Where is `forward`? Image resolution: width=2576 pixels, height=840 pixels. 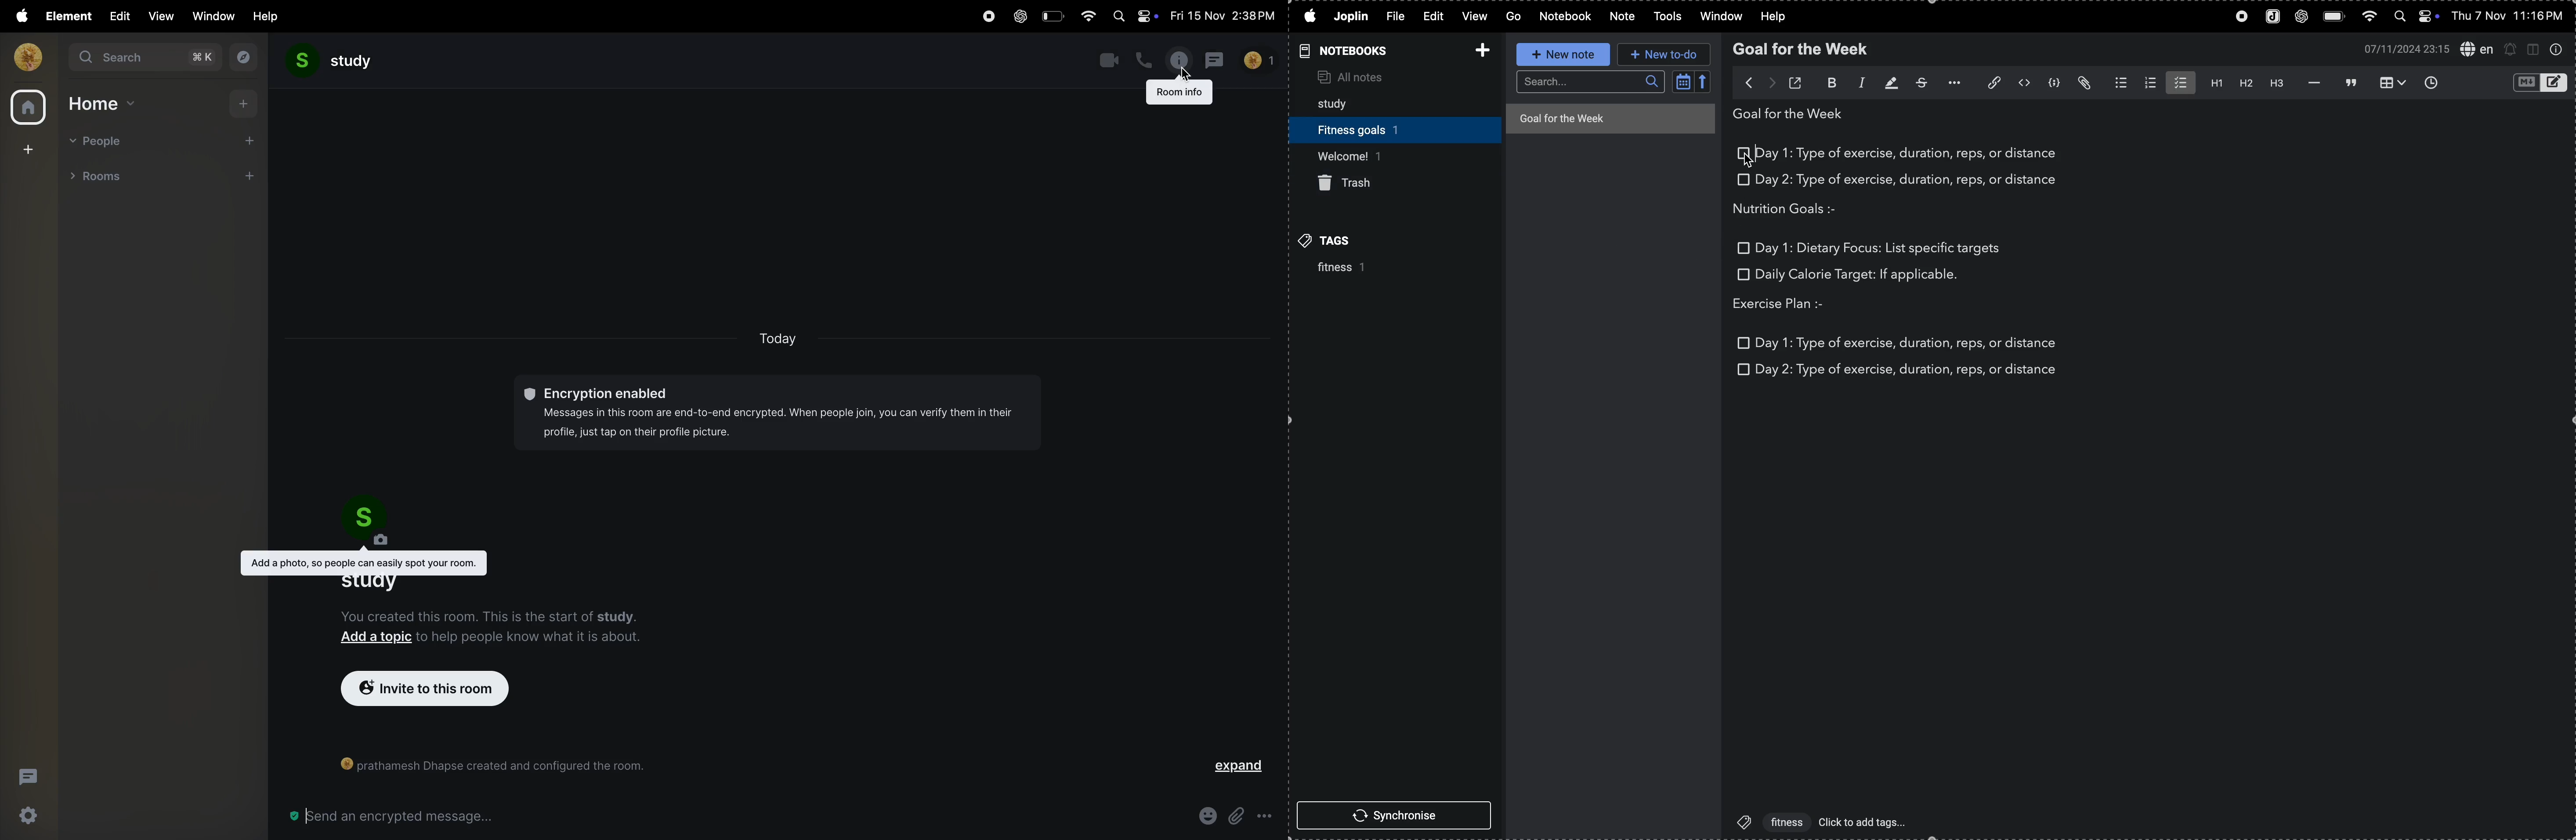
forward is located at coordinates (1771, 80).